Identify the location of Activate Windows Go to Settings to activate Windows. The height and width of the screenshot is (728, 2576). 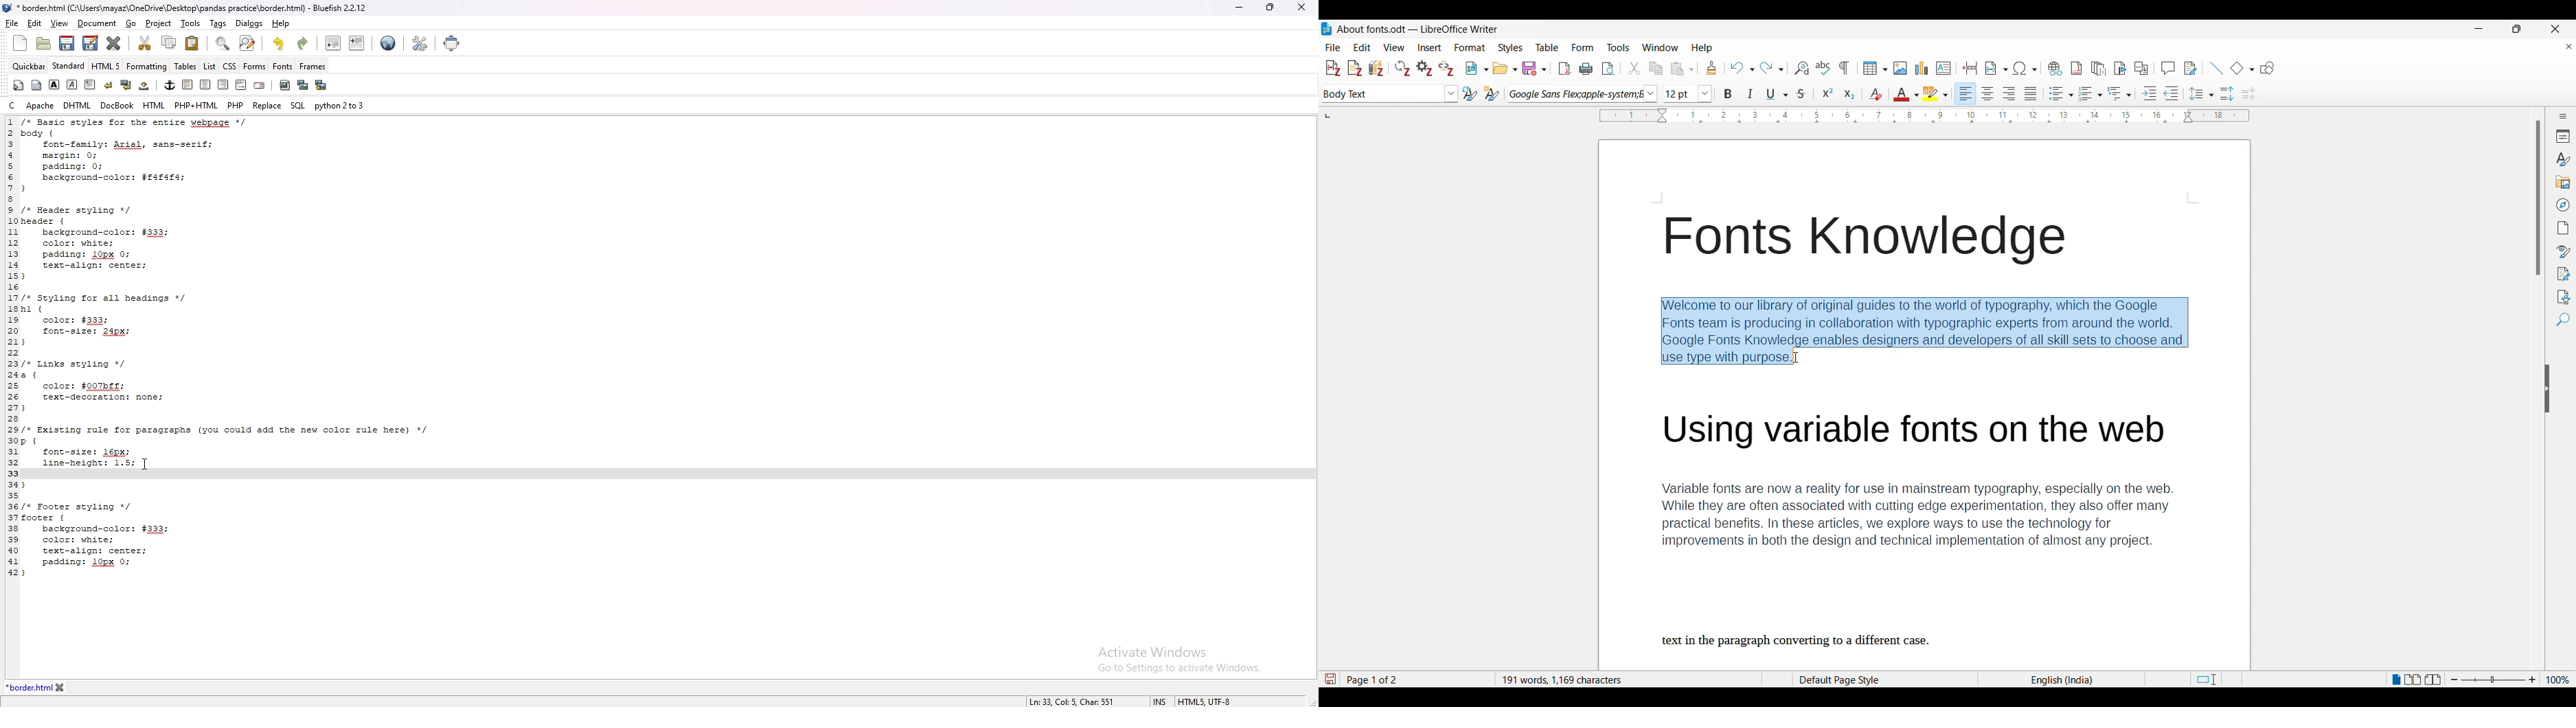
(1176, 662).